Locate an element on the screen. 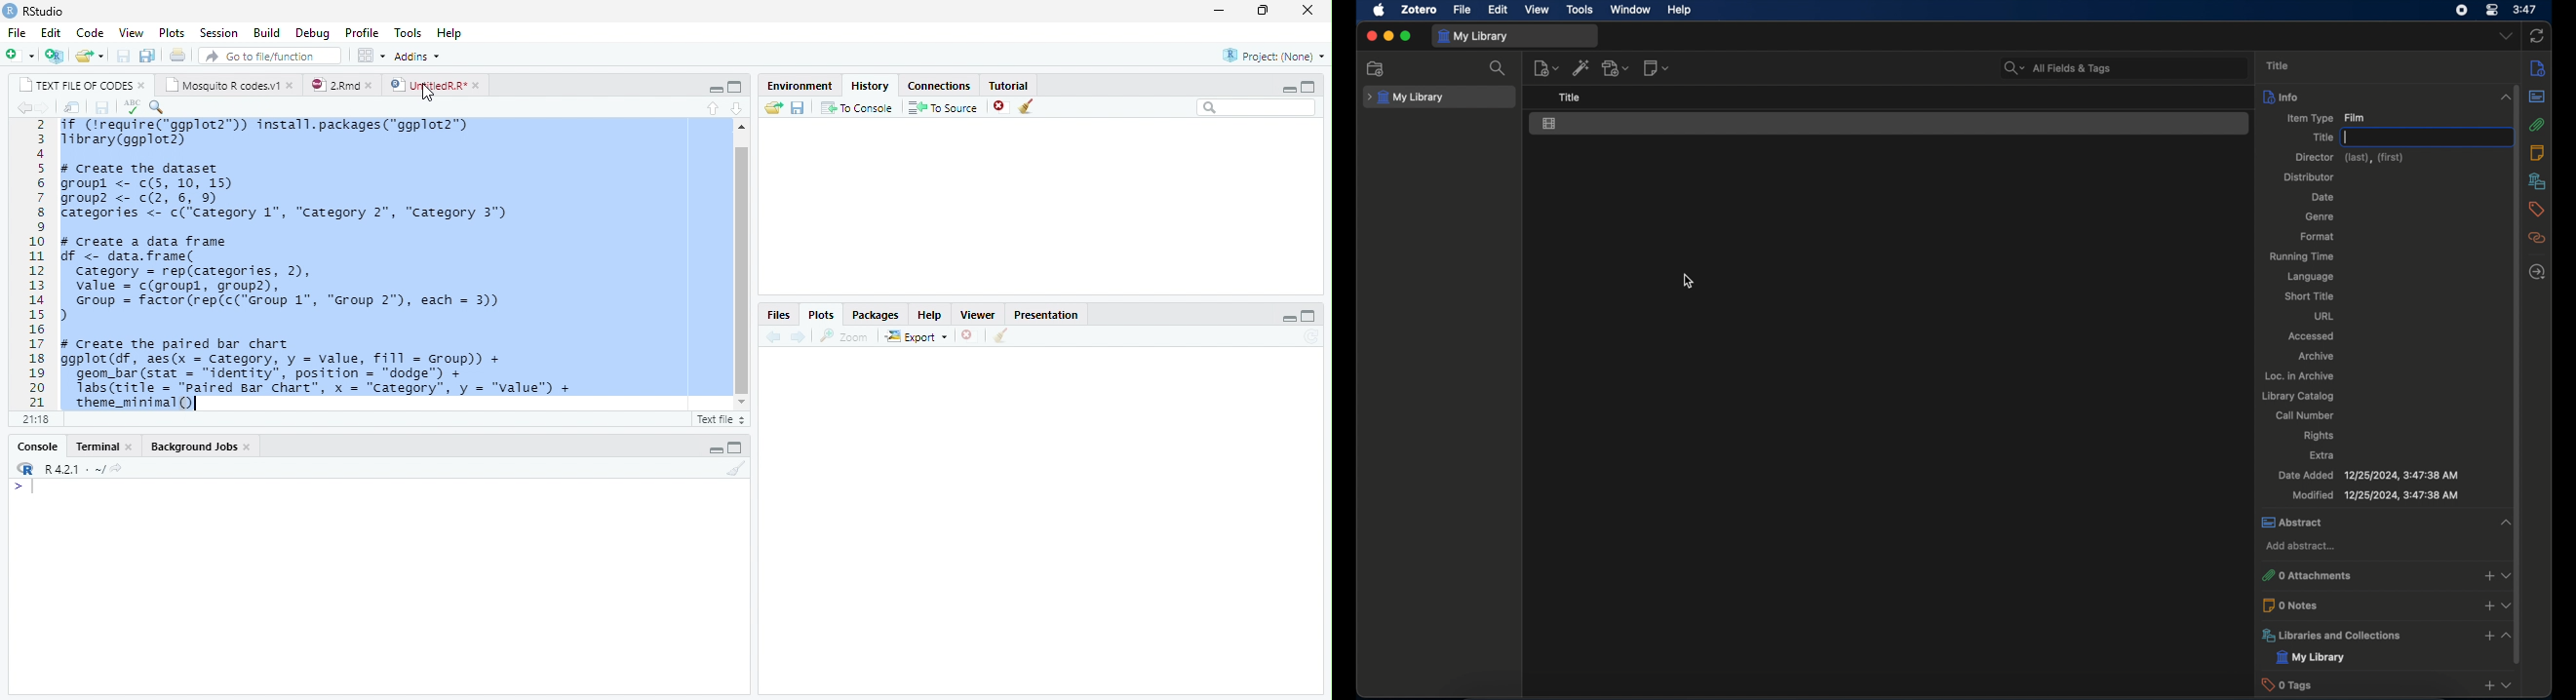 The height and width of the screenshot is (700, 2576). distributor is located at coordinates (2309, 177).